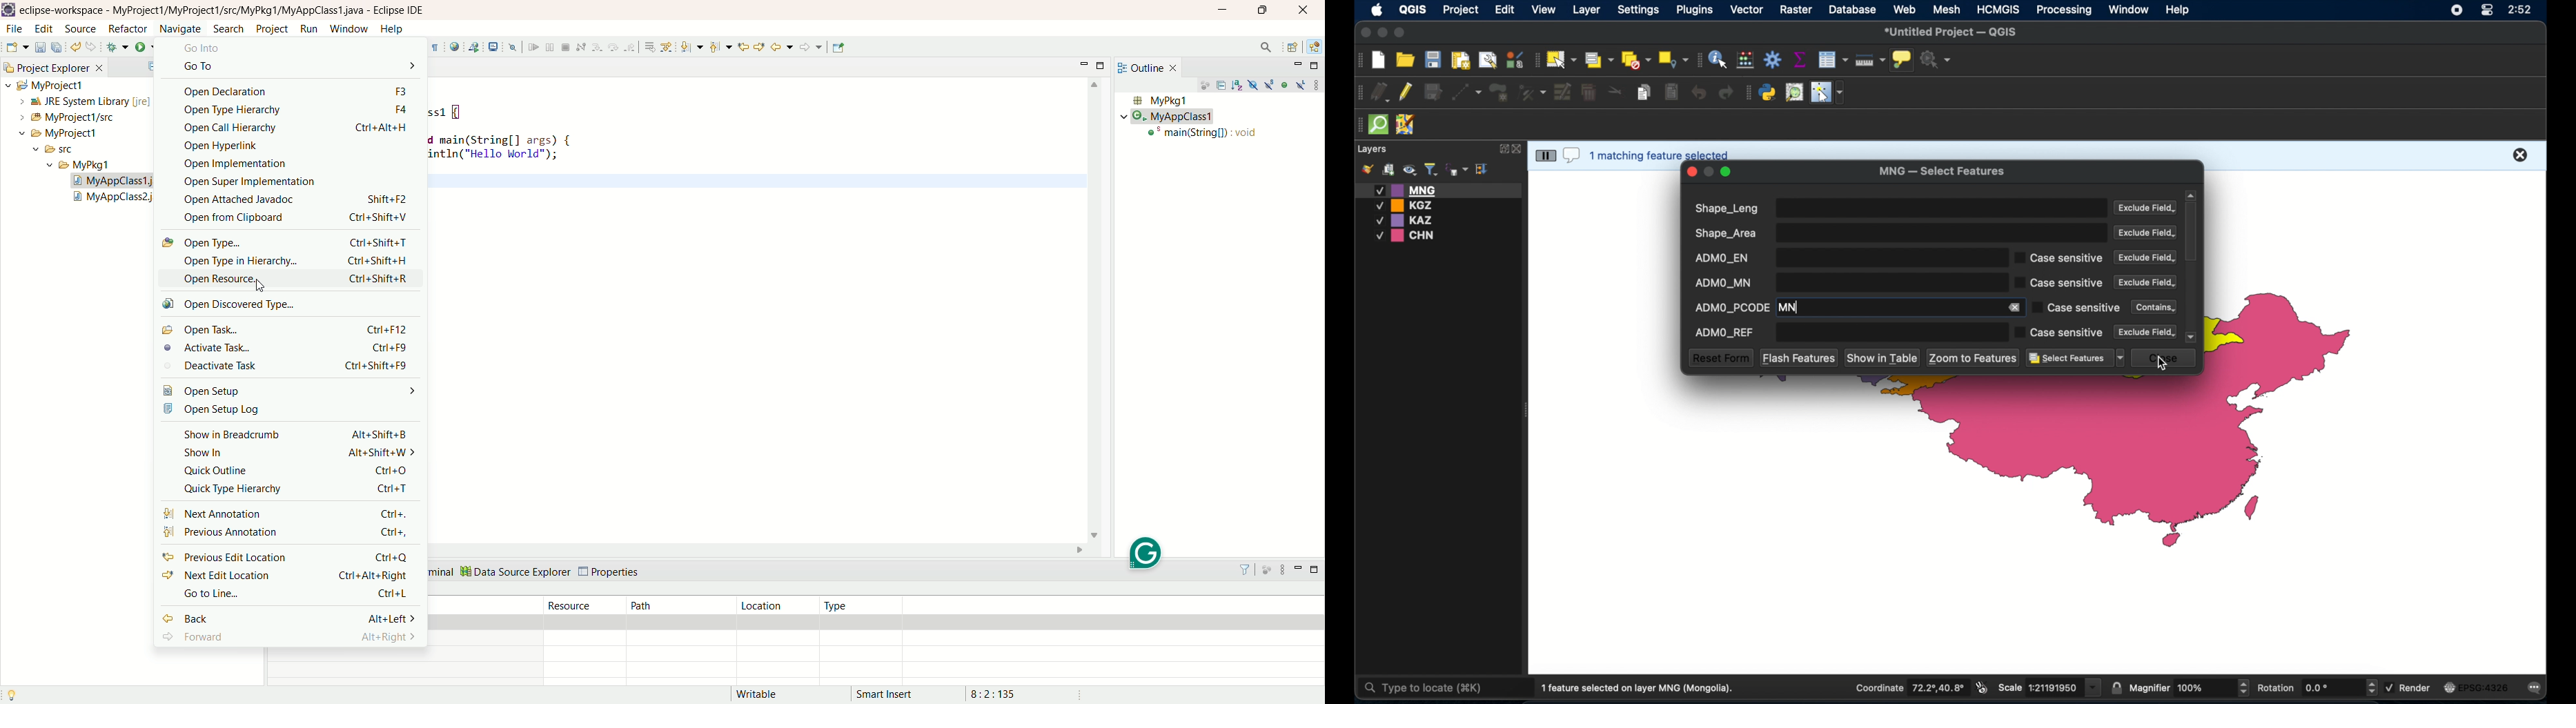 This screenshot has width=2576, height=728. Describe the element at coordinates (549, 49) in the screenshot. I see `suspend` at that location.